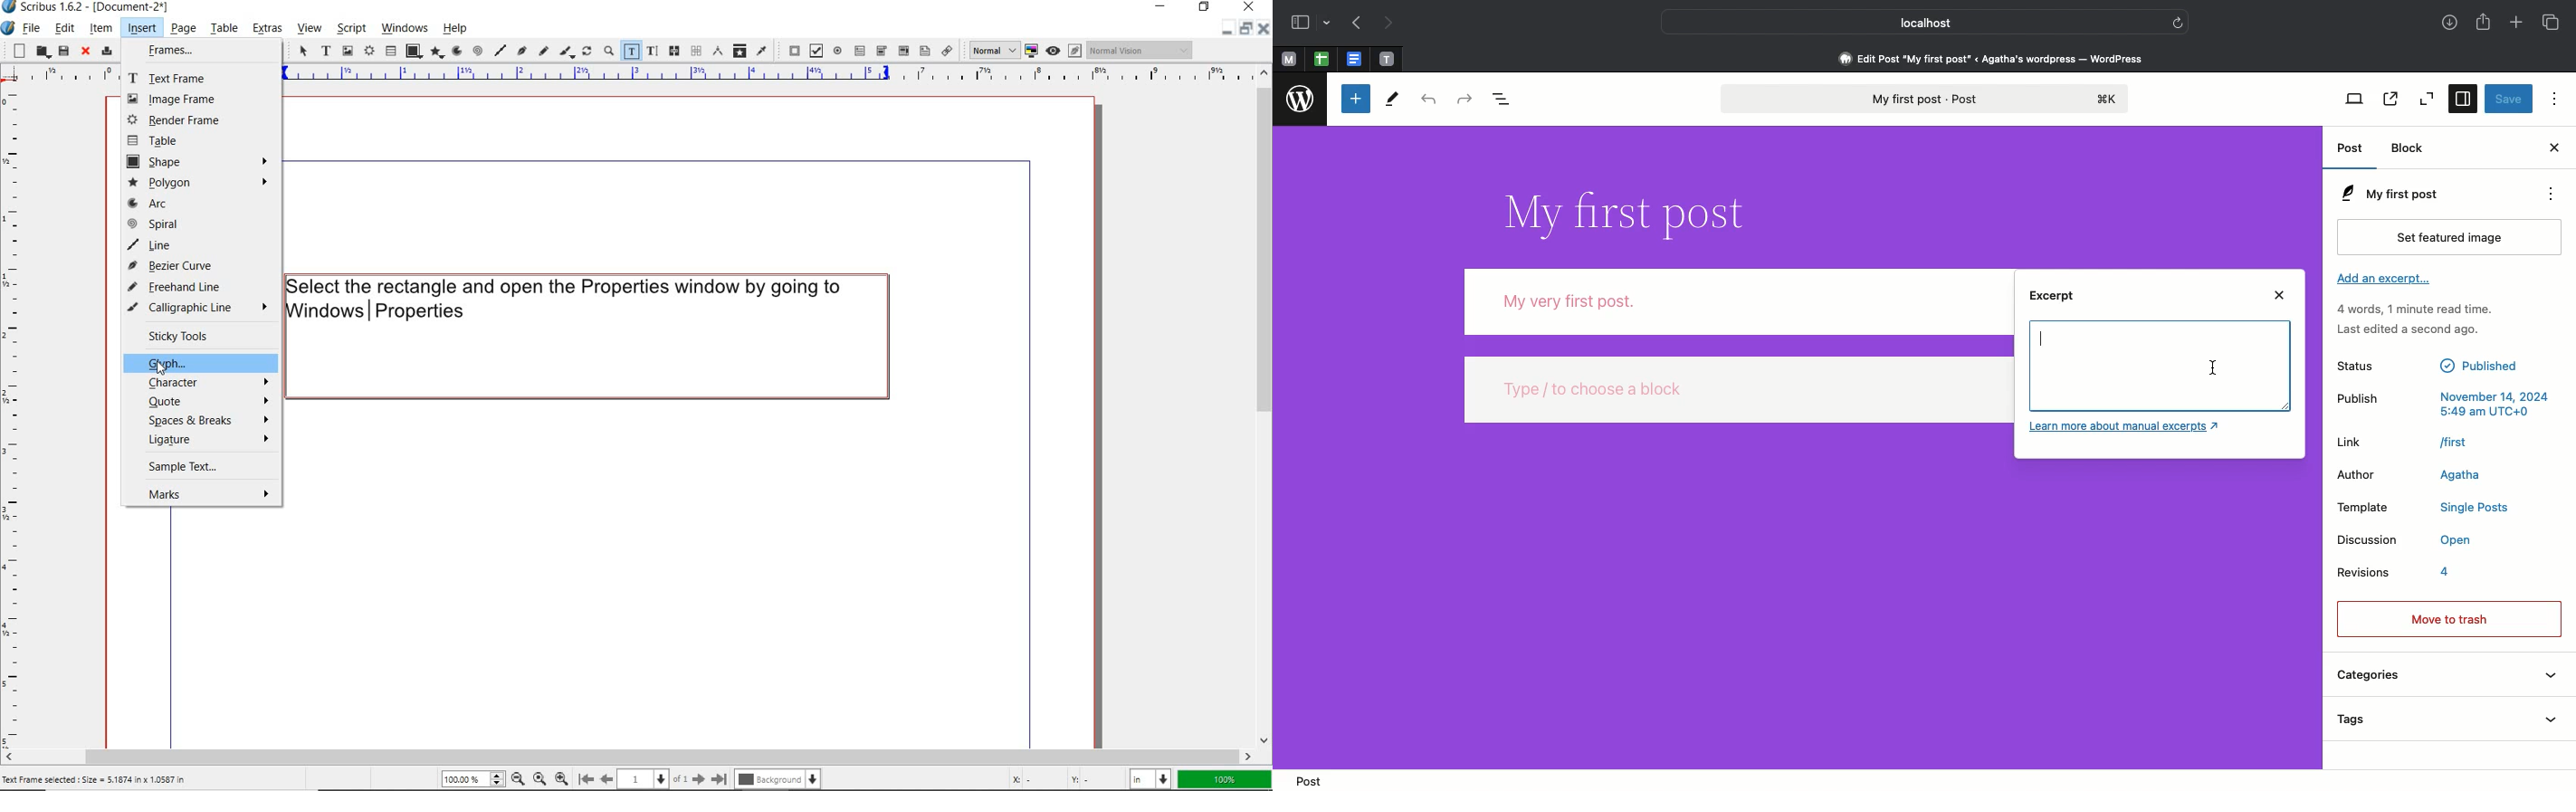 This screenshot has height=812, width=2576. I want to click on Options, so click(2552, 99).